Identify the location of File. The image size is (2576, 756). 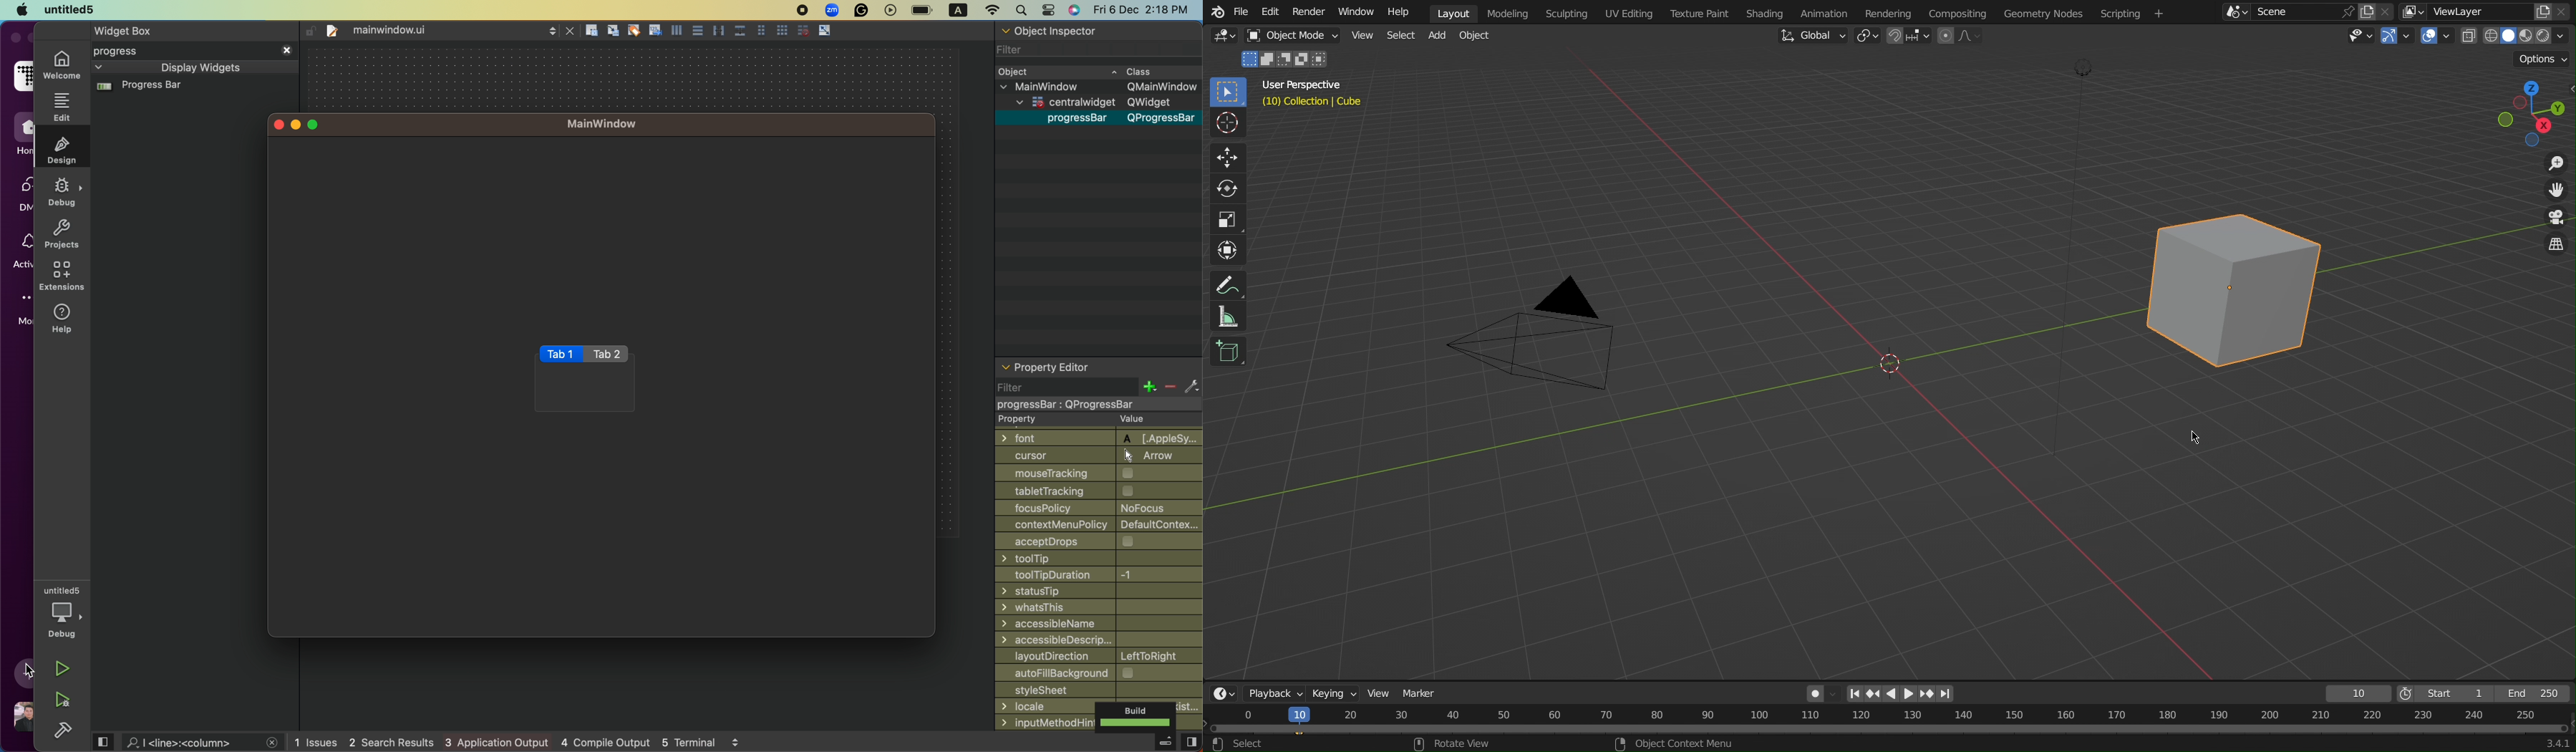
(1241, 11).